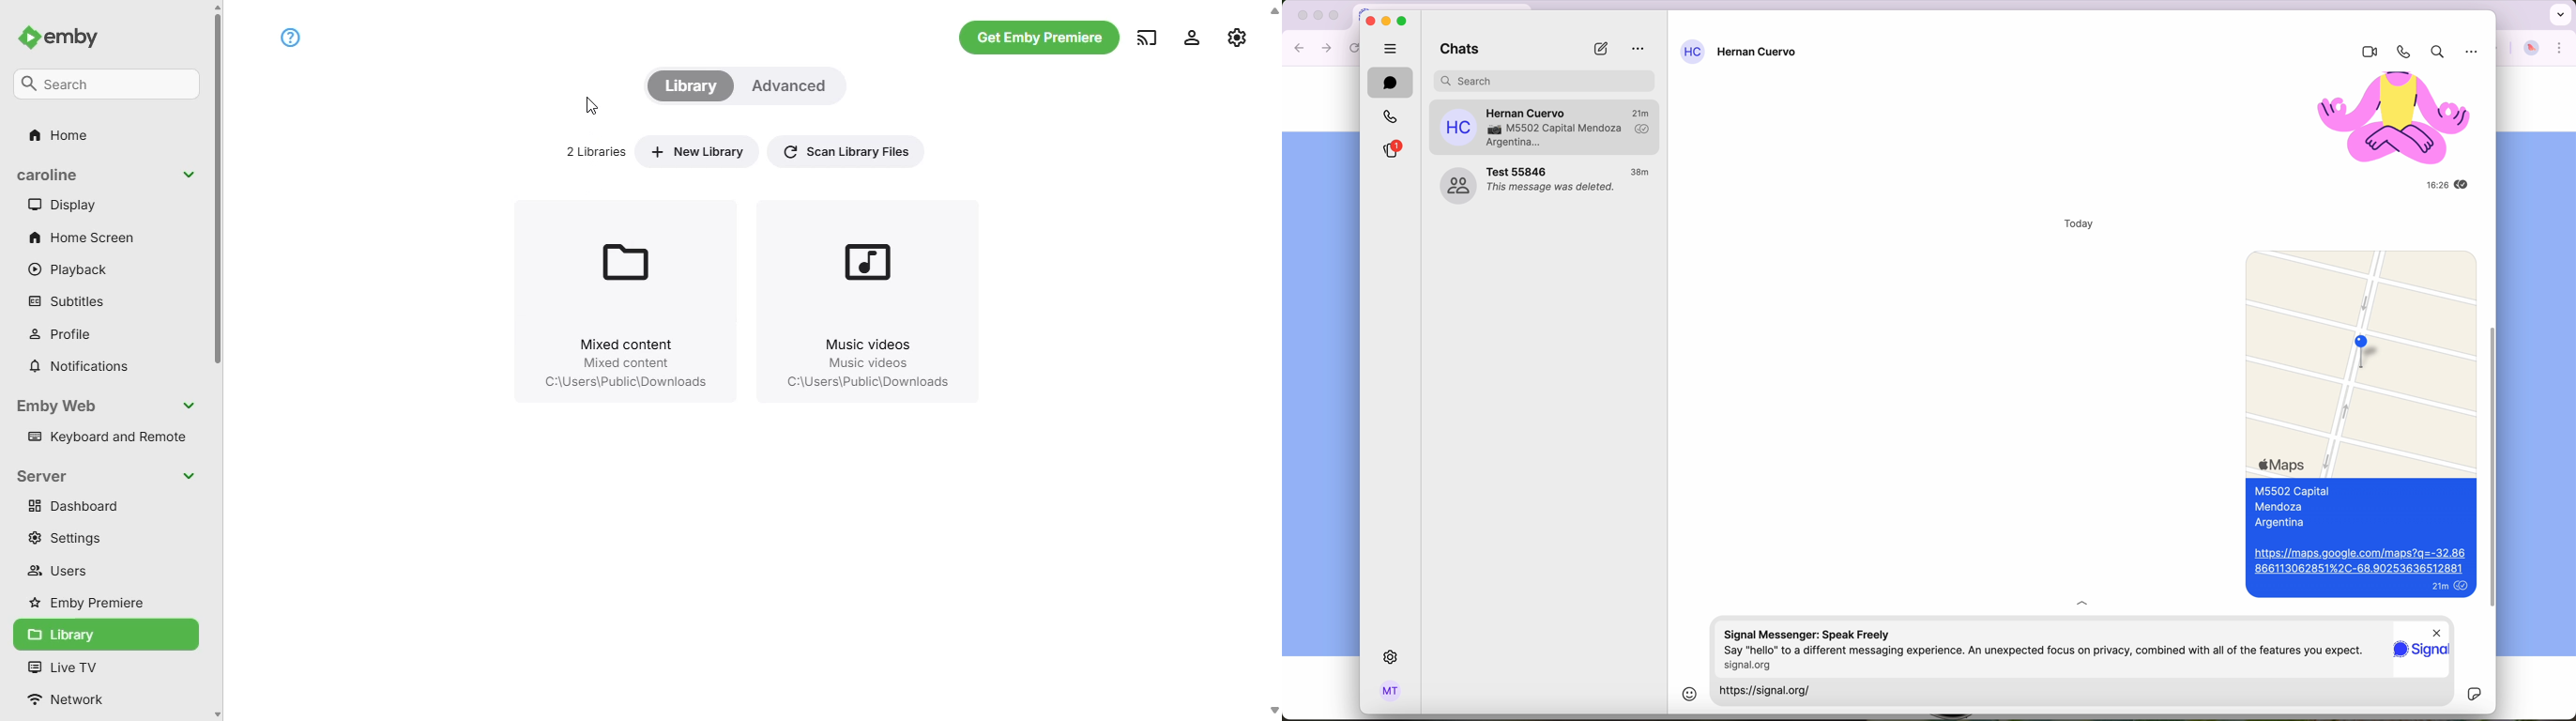 The width and height of the screenshot is (2576, 728). Describe the element at coordinates (63, 205) in the screenshot. I see `display` at that location.